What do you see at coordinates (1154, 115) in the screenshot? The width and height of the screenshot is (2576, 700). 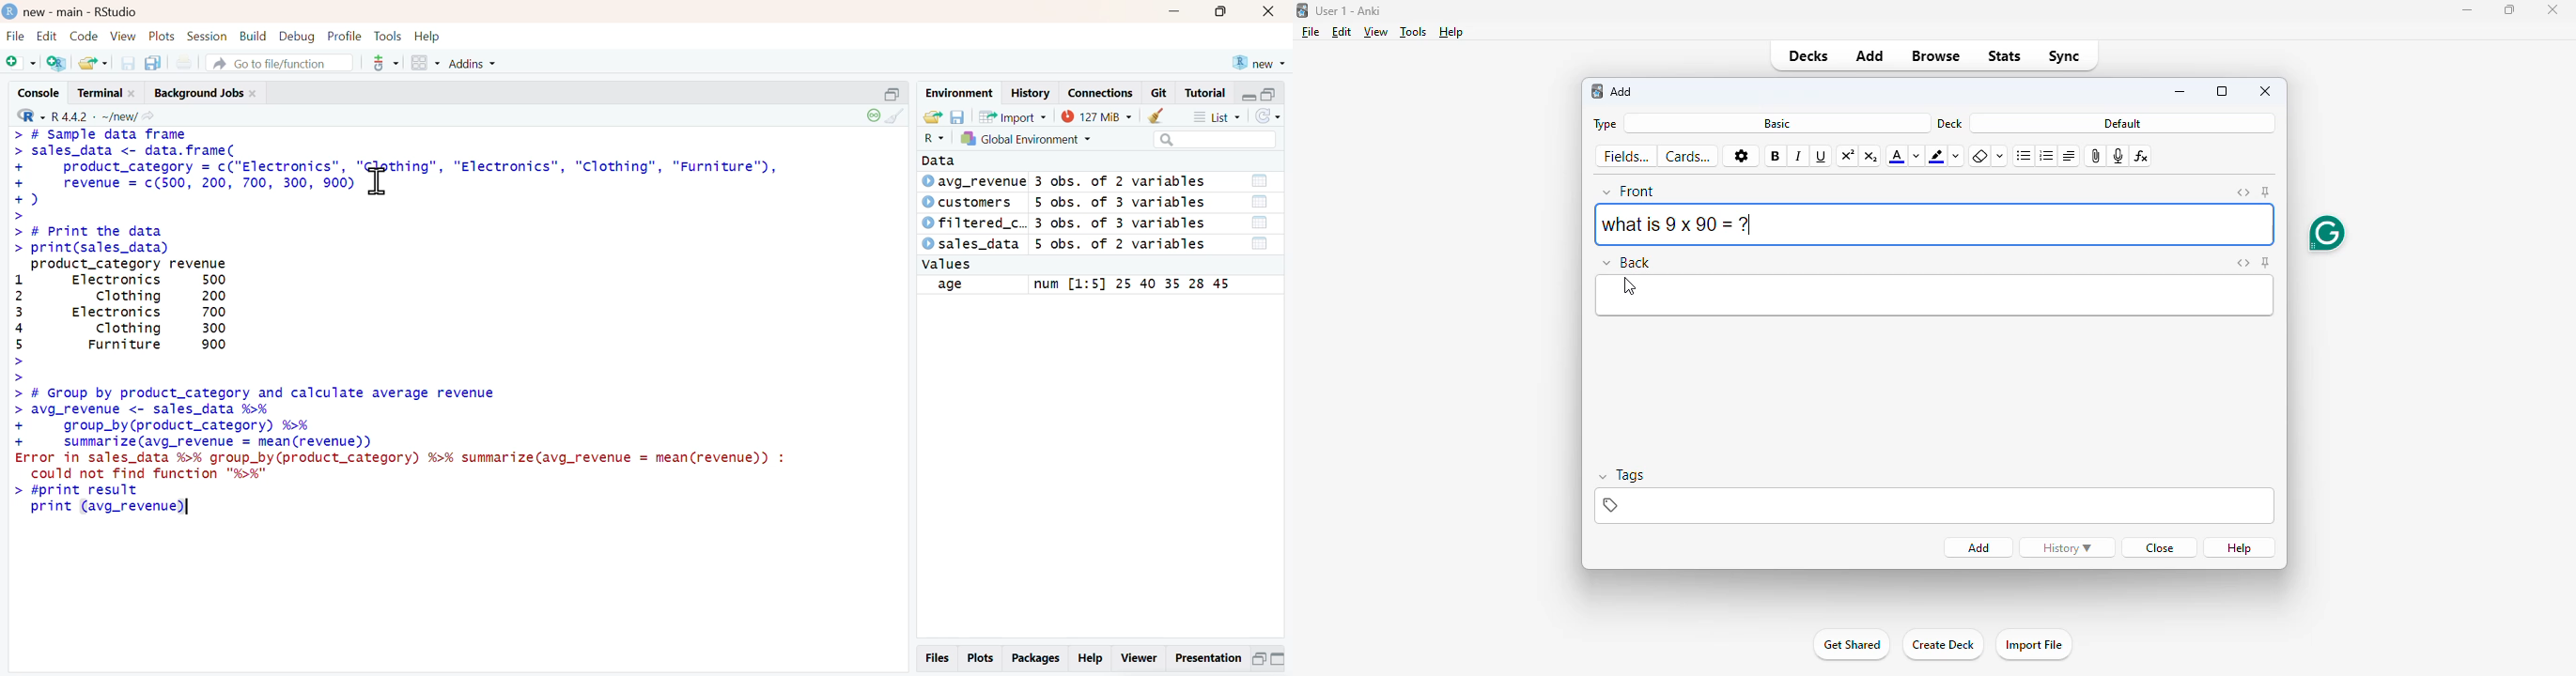 I see `clear` at bounding box center [1154, 115].